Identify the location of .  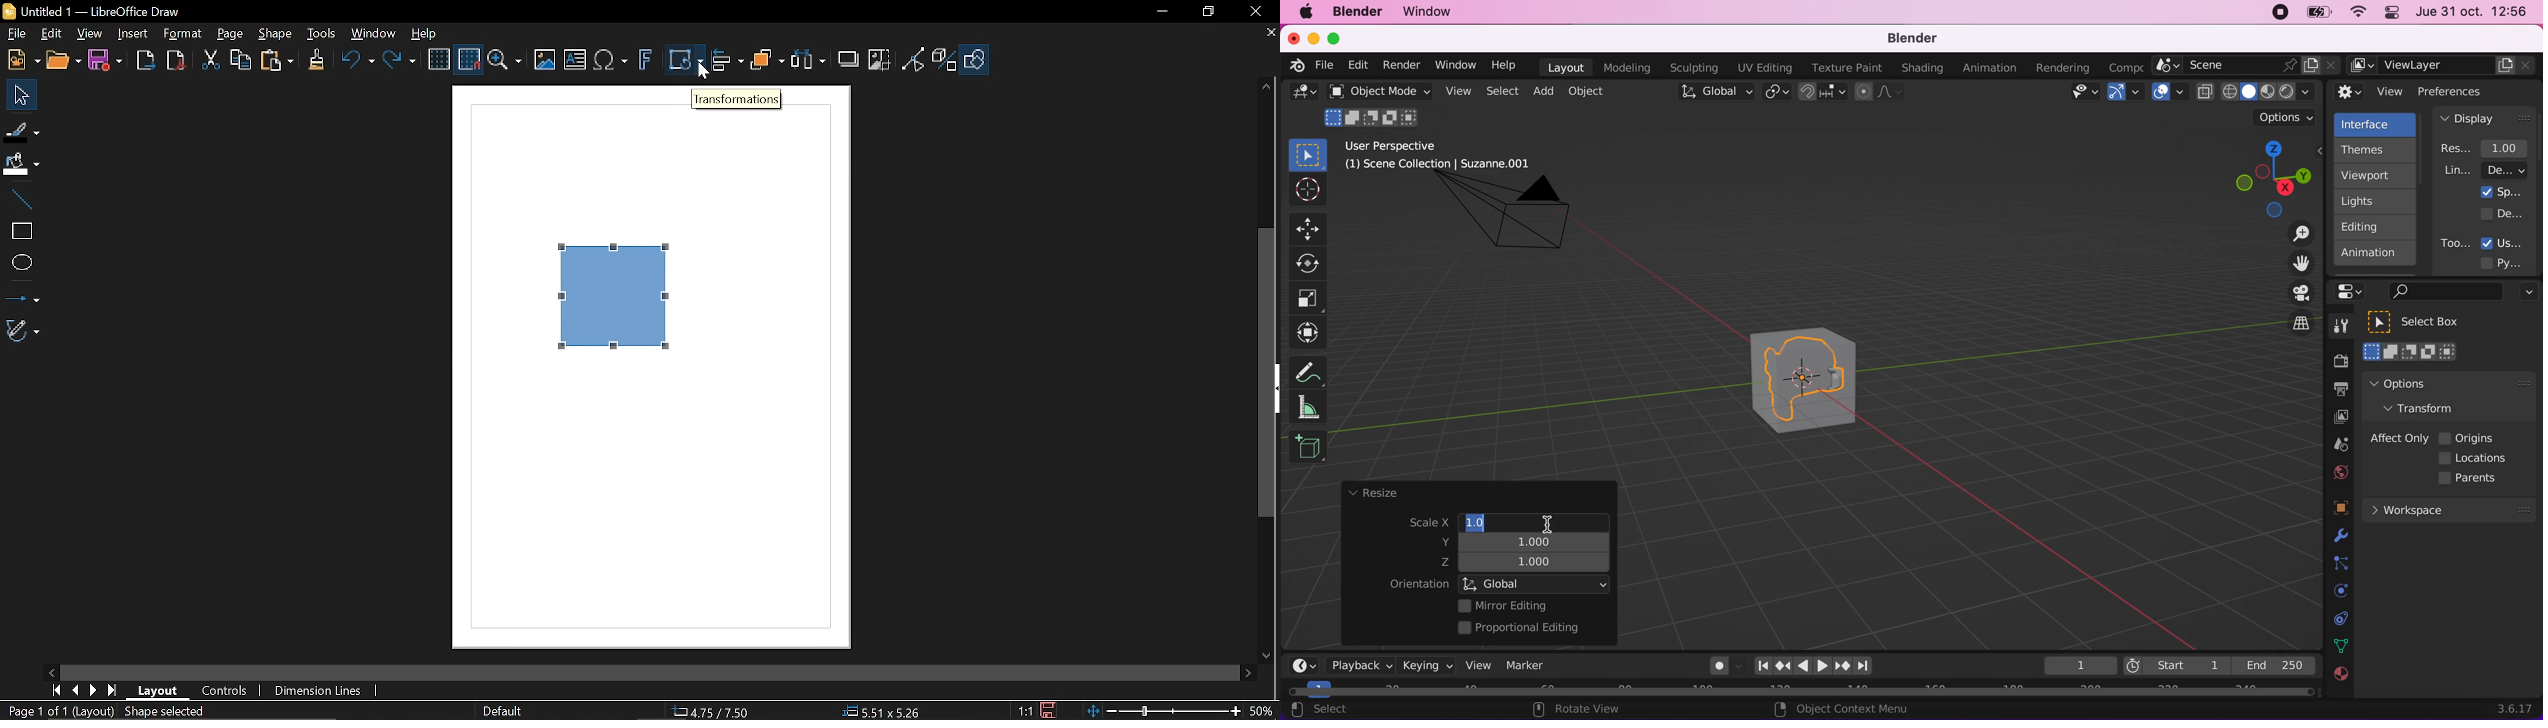
(1306, 190).